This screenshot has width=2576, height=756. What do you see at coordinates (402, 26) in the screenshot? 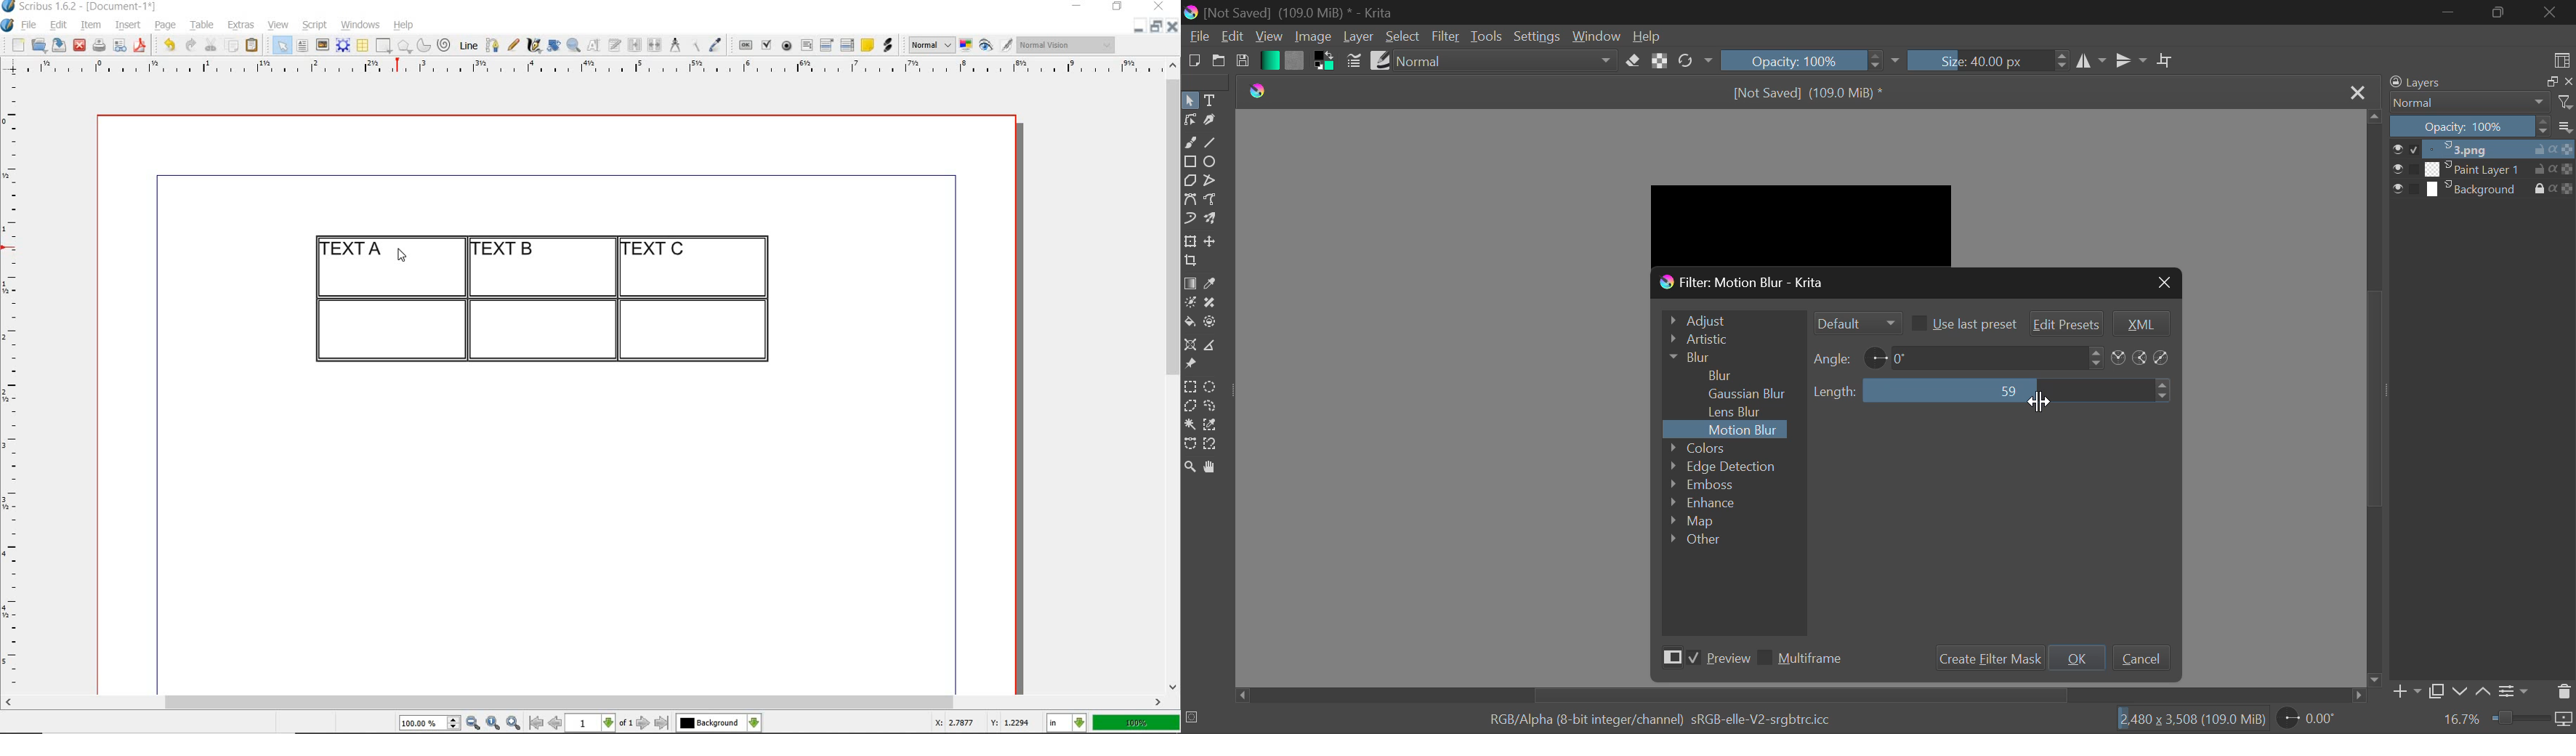
I see `help` at bounding box center [402, 26].